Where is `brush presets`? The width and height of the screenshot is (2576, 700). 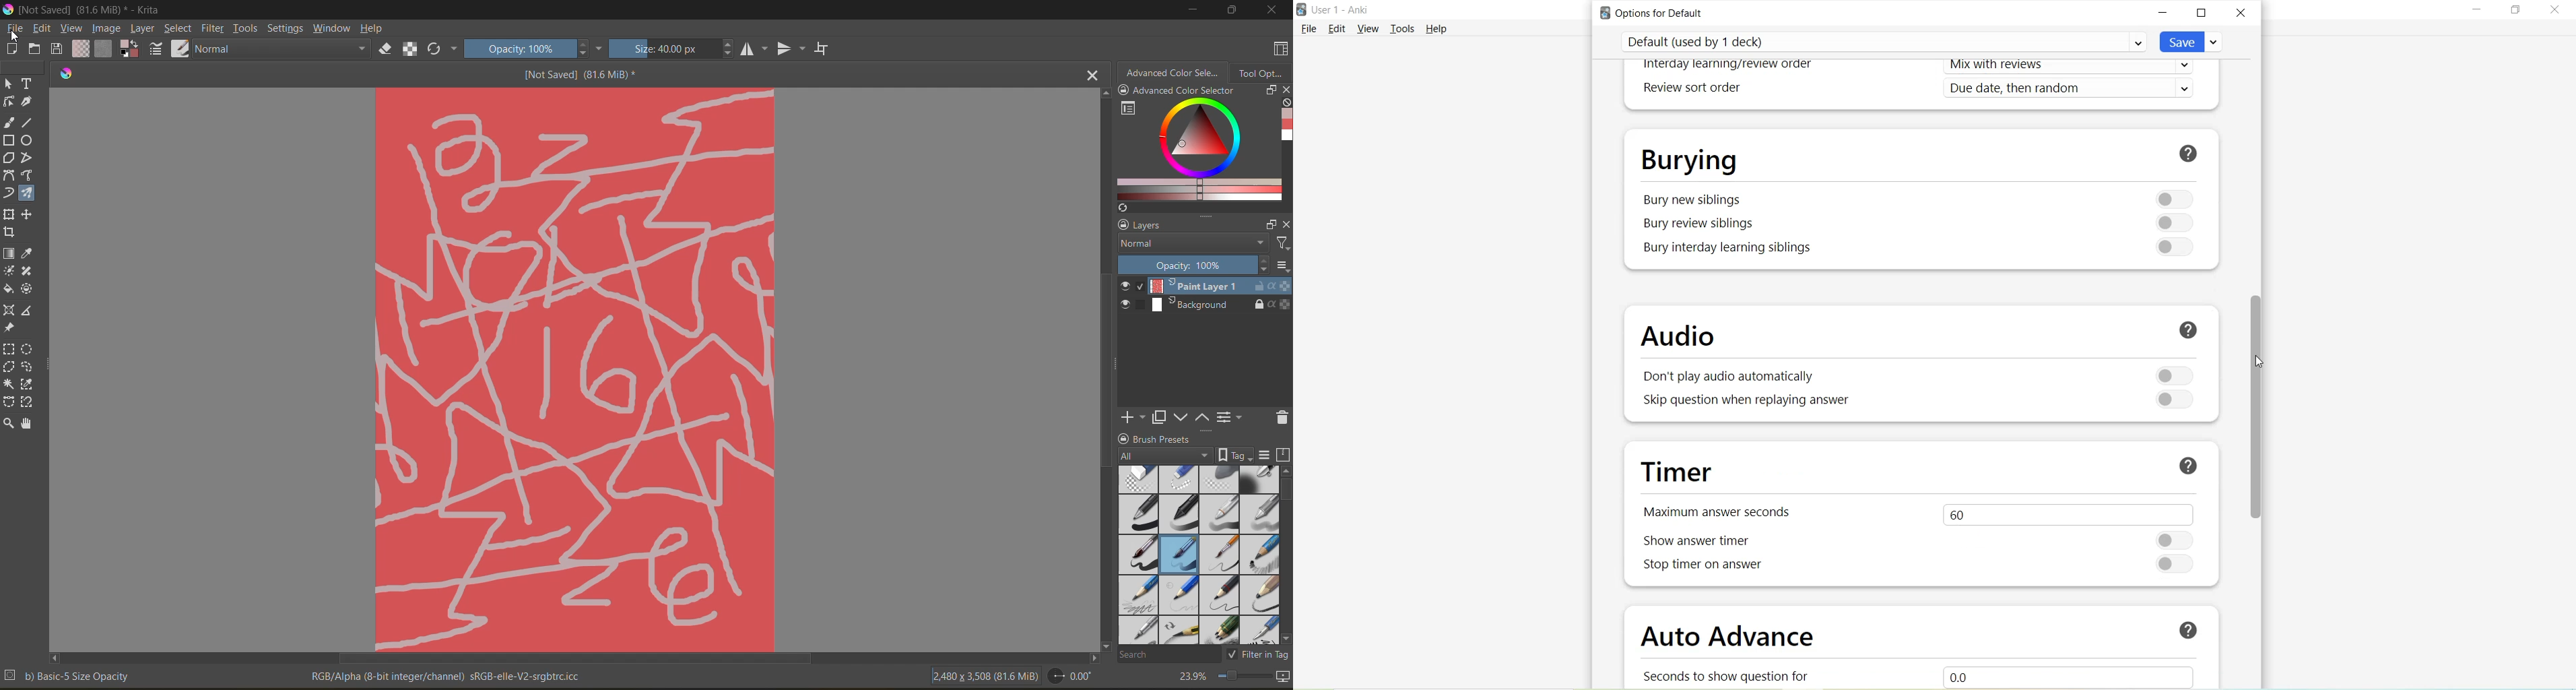
brush presets is located at coordinates (1195, 555).